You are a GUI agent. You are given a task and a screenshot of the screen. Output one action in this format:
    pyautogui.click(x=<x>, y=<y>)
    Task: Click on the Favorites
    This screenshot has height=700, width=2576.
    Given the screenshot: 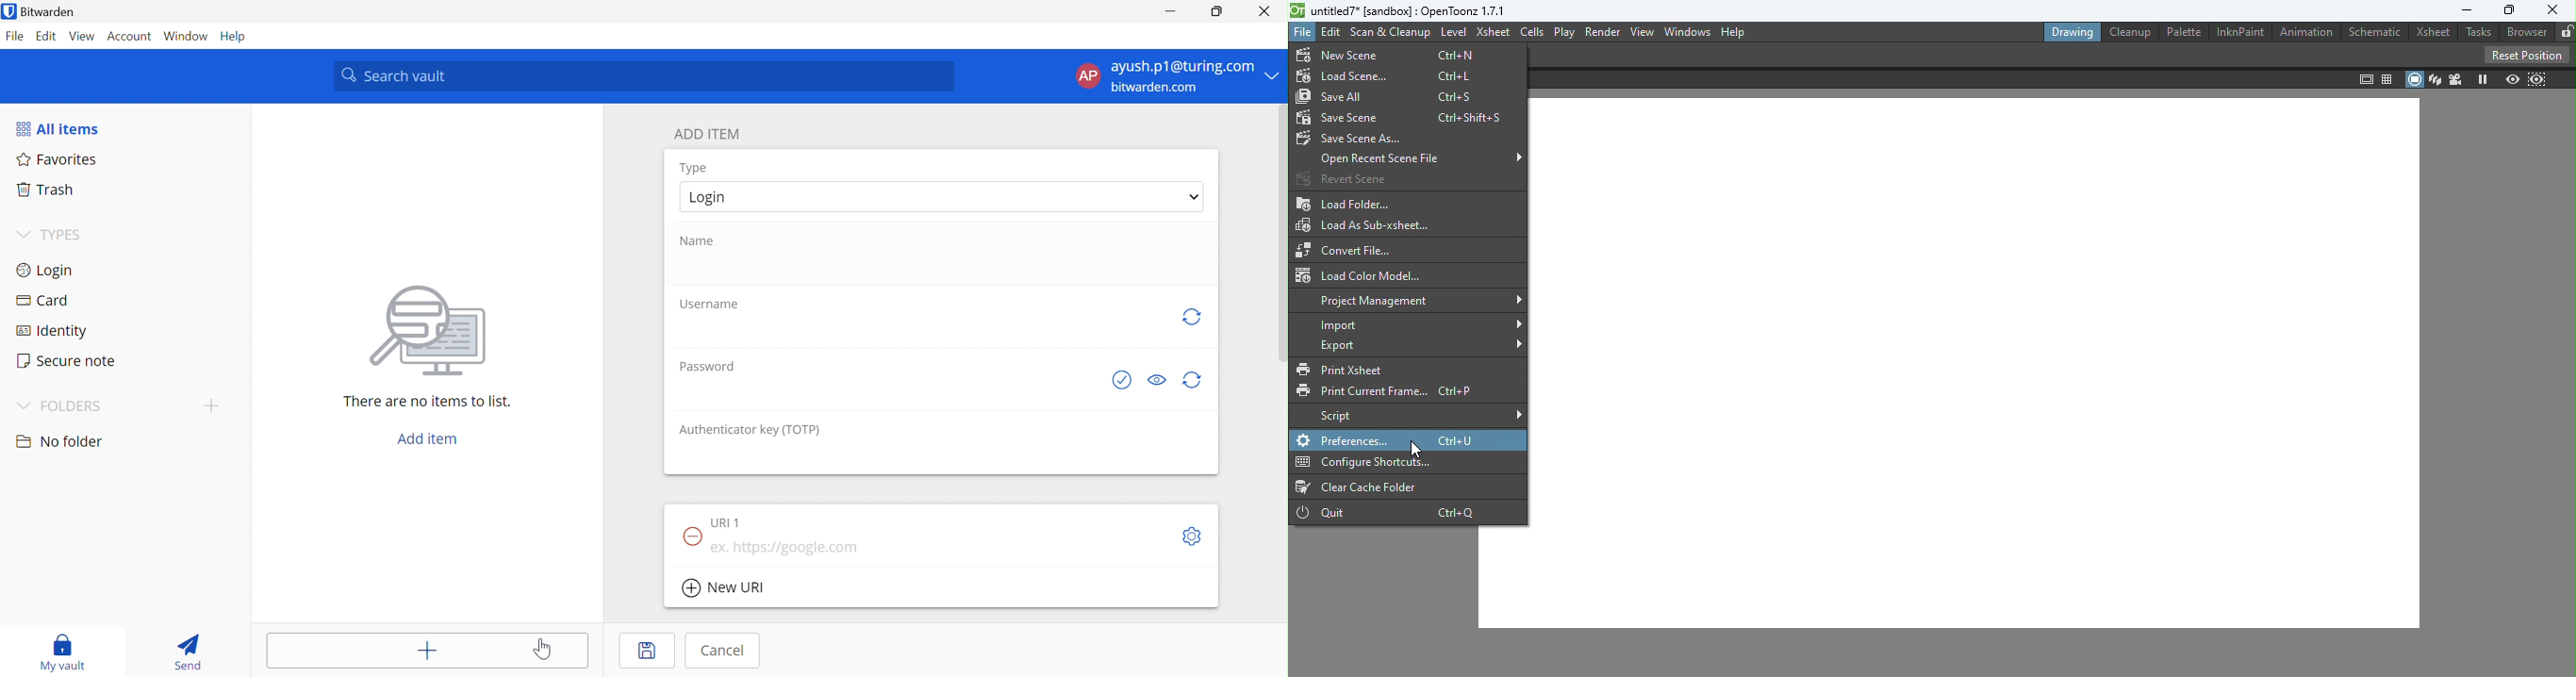 What is the action you would take?
    pyautogui.click(x=58, y=161)
    